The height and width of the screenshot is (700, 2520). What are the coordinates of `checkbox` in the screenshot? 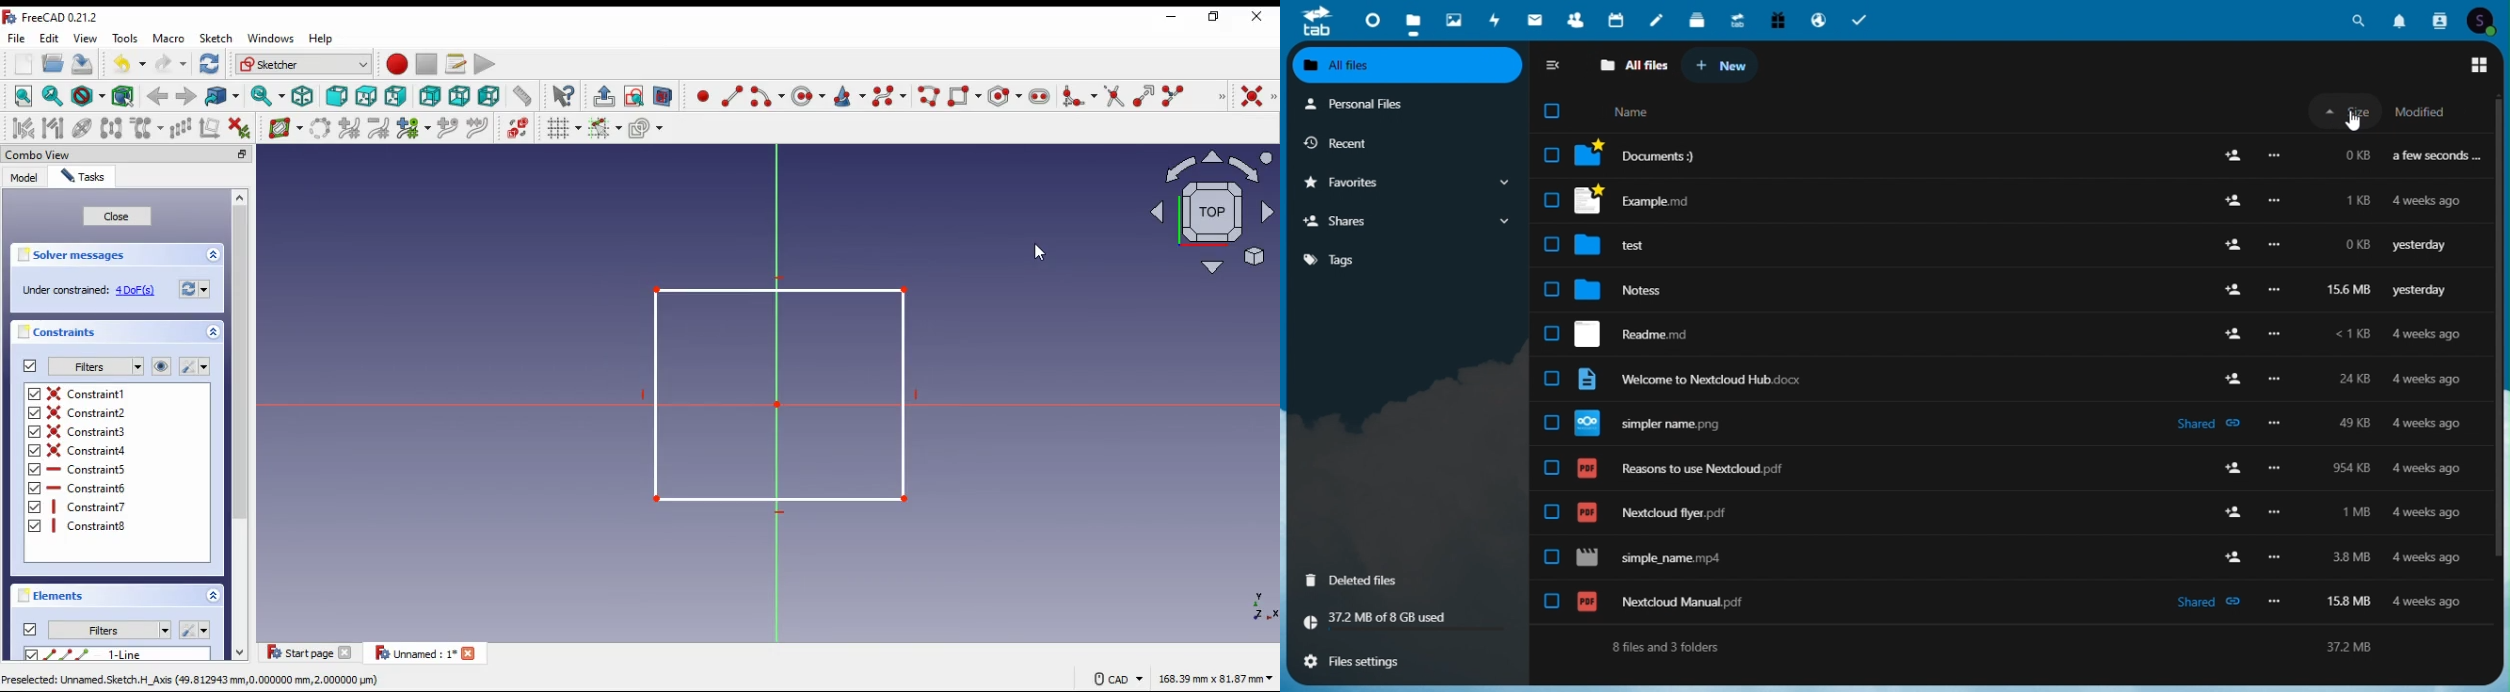 It's located at (34, 462).